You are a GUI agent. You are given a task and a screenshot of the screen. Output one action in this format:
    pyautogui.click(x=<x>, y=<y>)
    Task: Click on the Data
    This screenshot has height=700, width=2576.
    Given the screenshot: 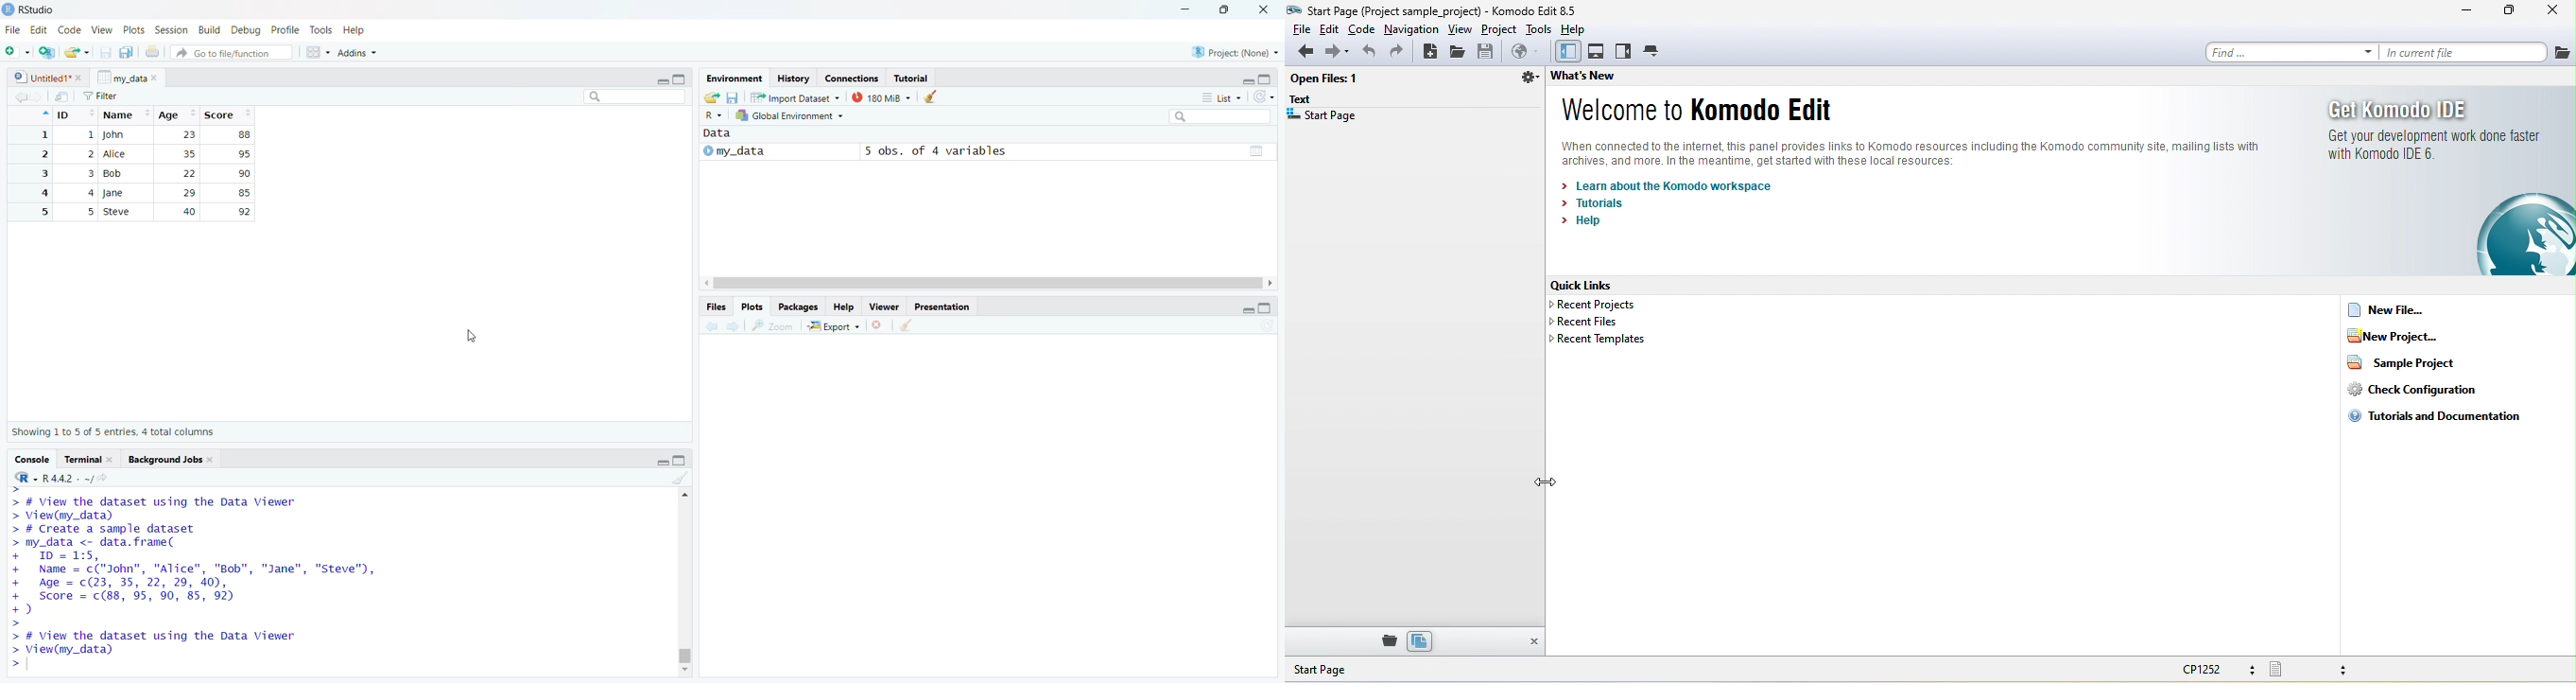 What is the action you would take?
    pyautogui.click(x=715, y=134)
    